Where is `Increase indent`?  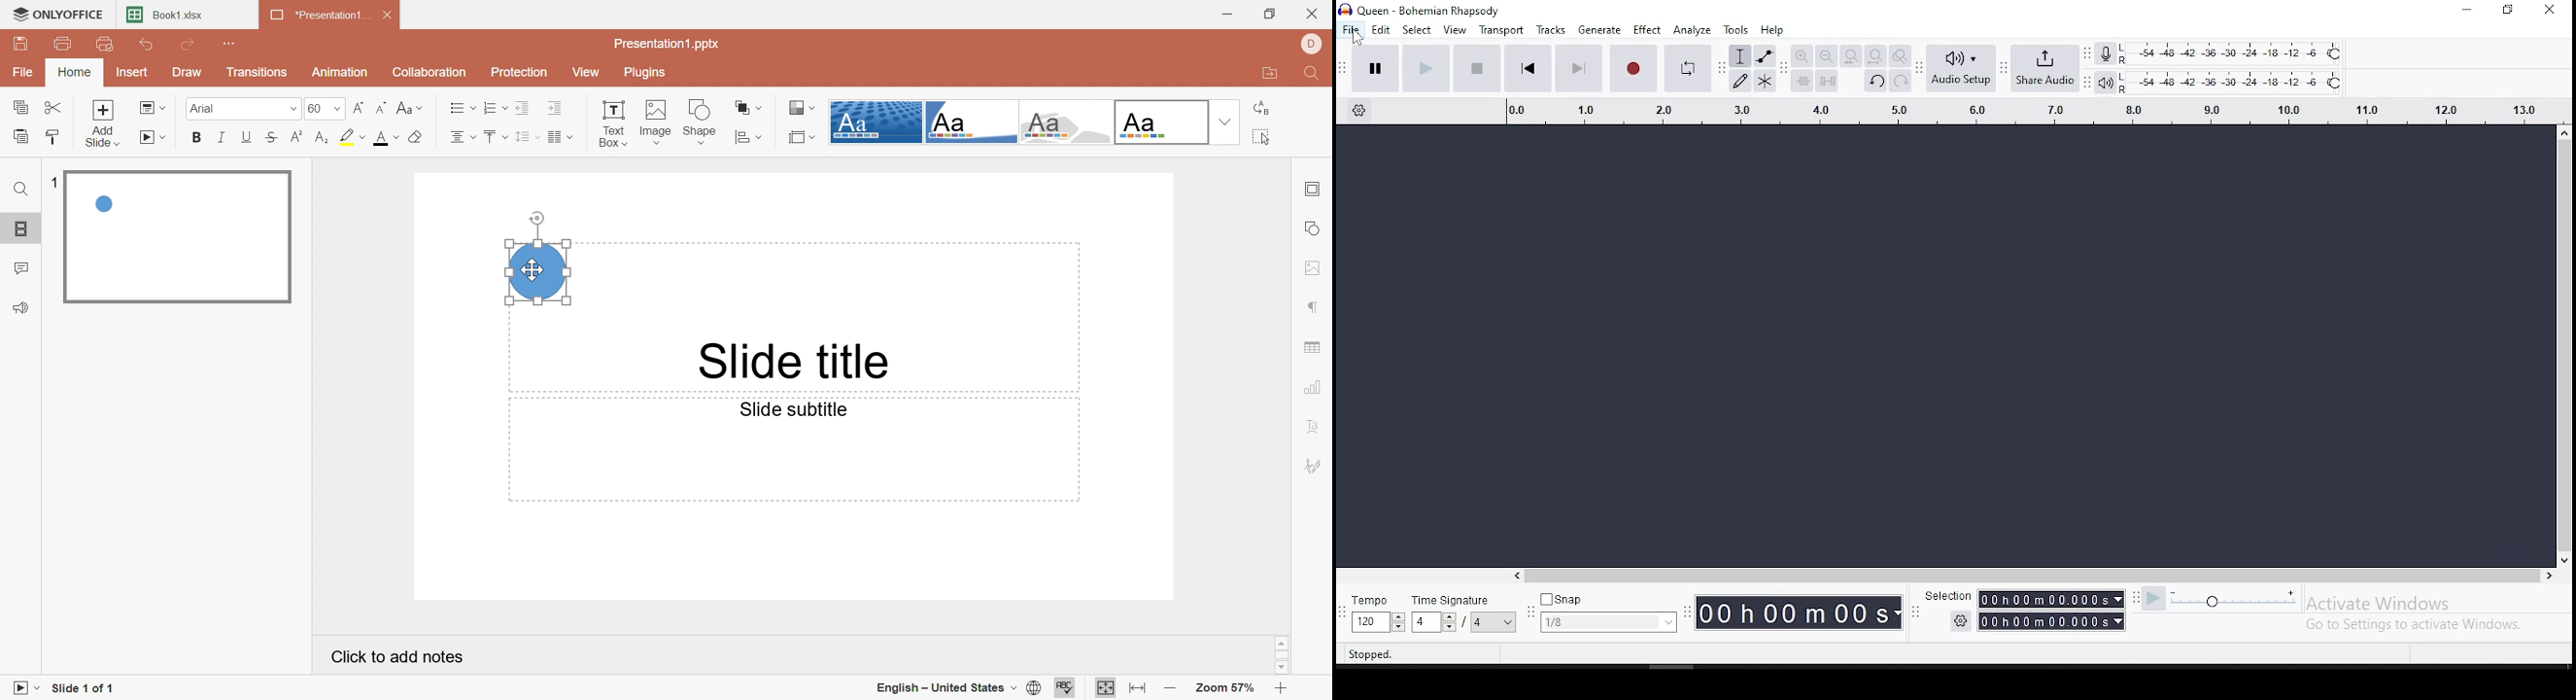
Increase indent is located at coordinates (557, 108).